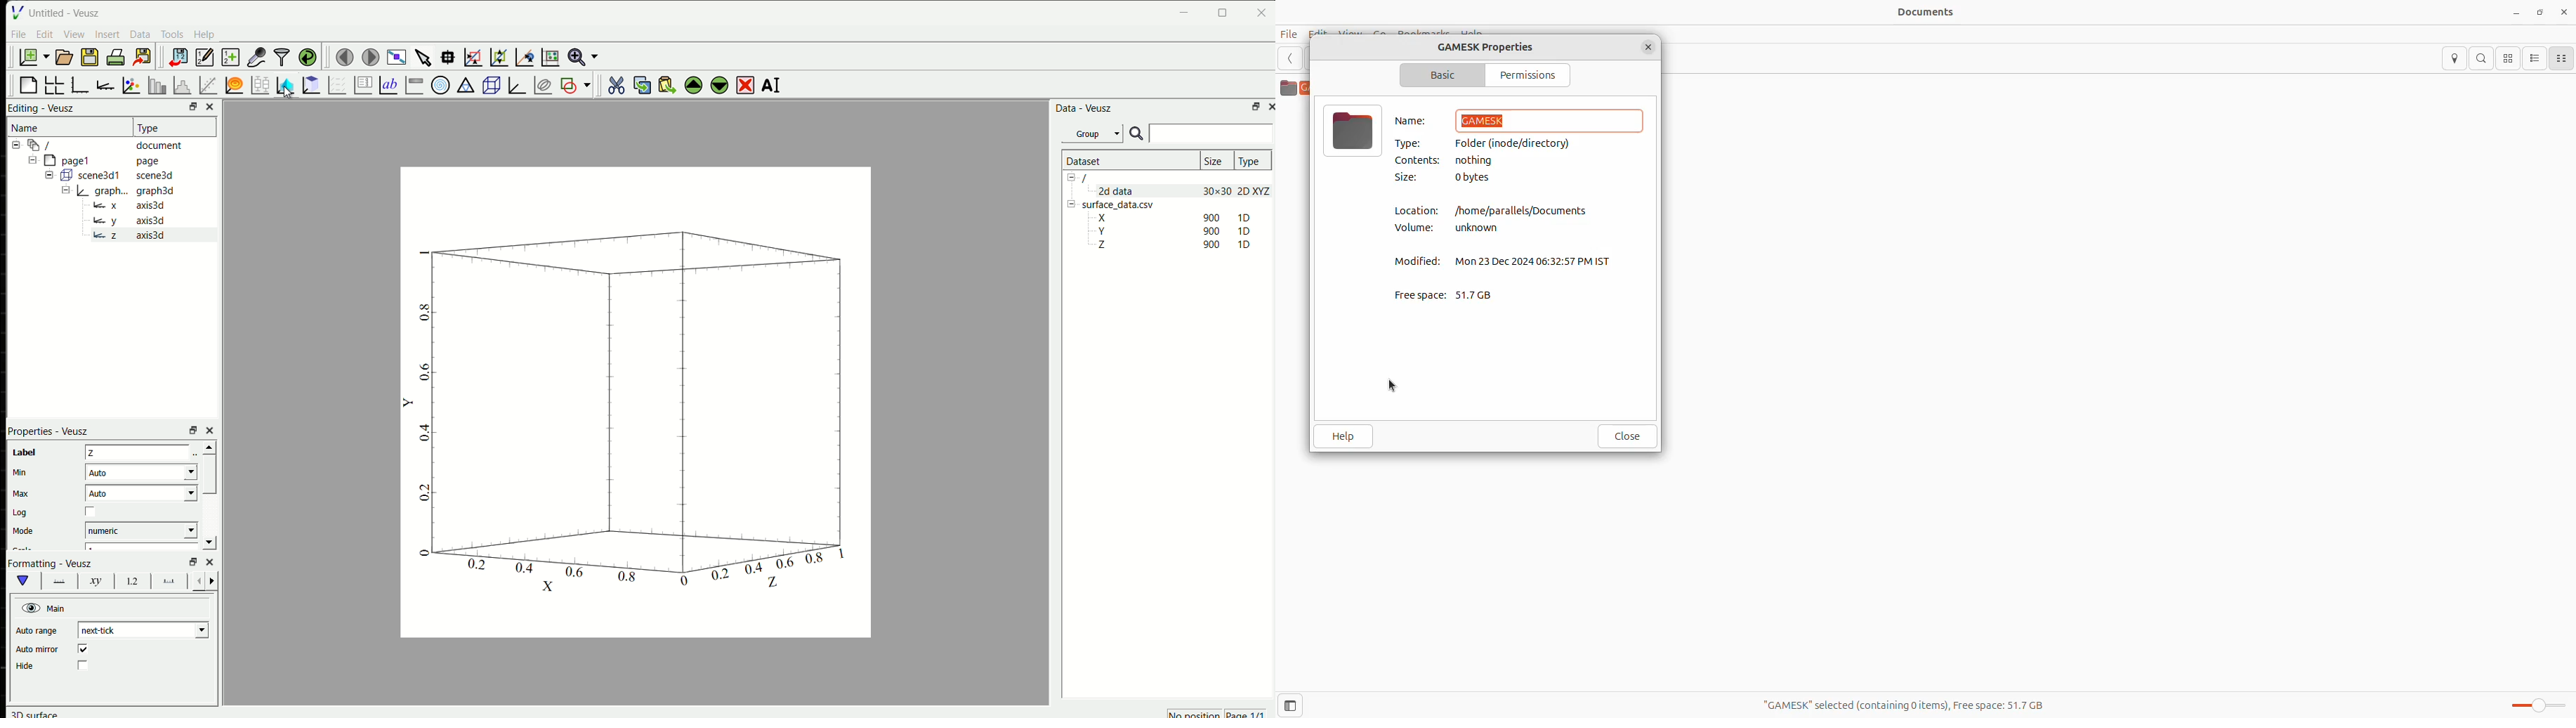  Describe the element at coordinates (1523, 75) in the screenshot. I see `Permissions` at that location.